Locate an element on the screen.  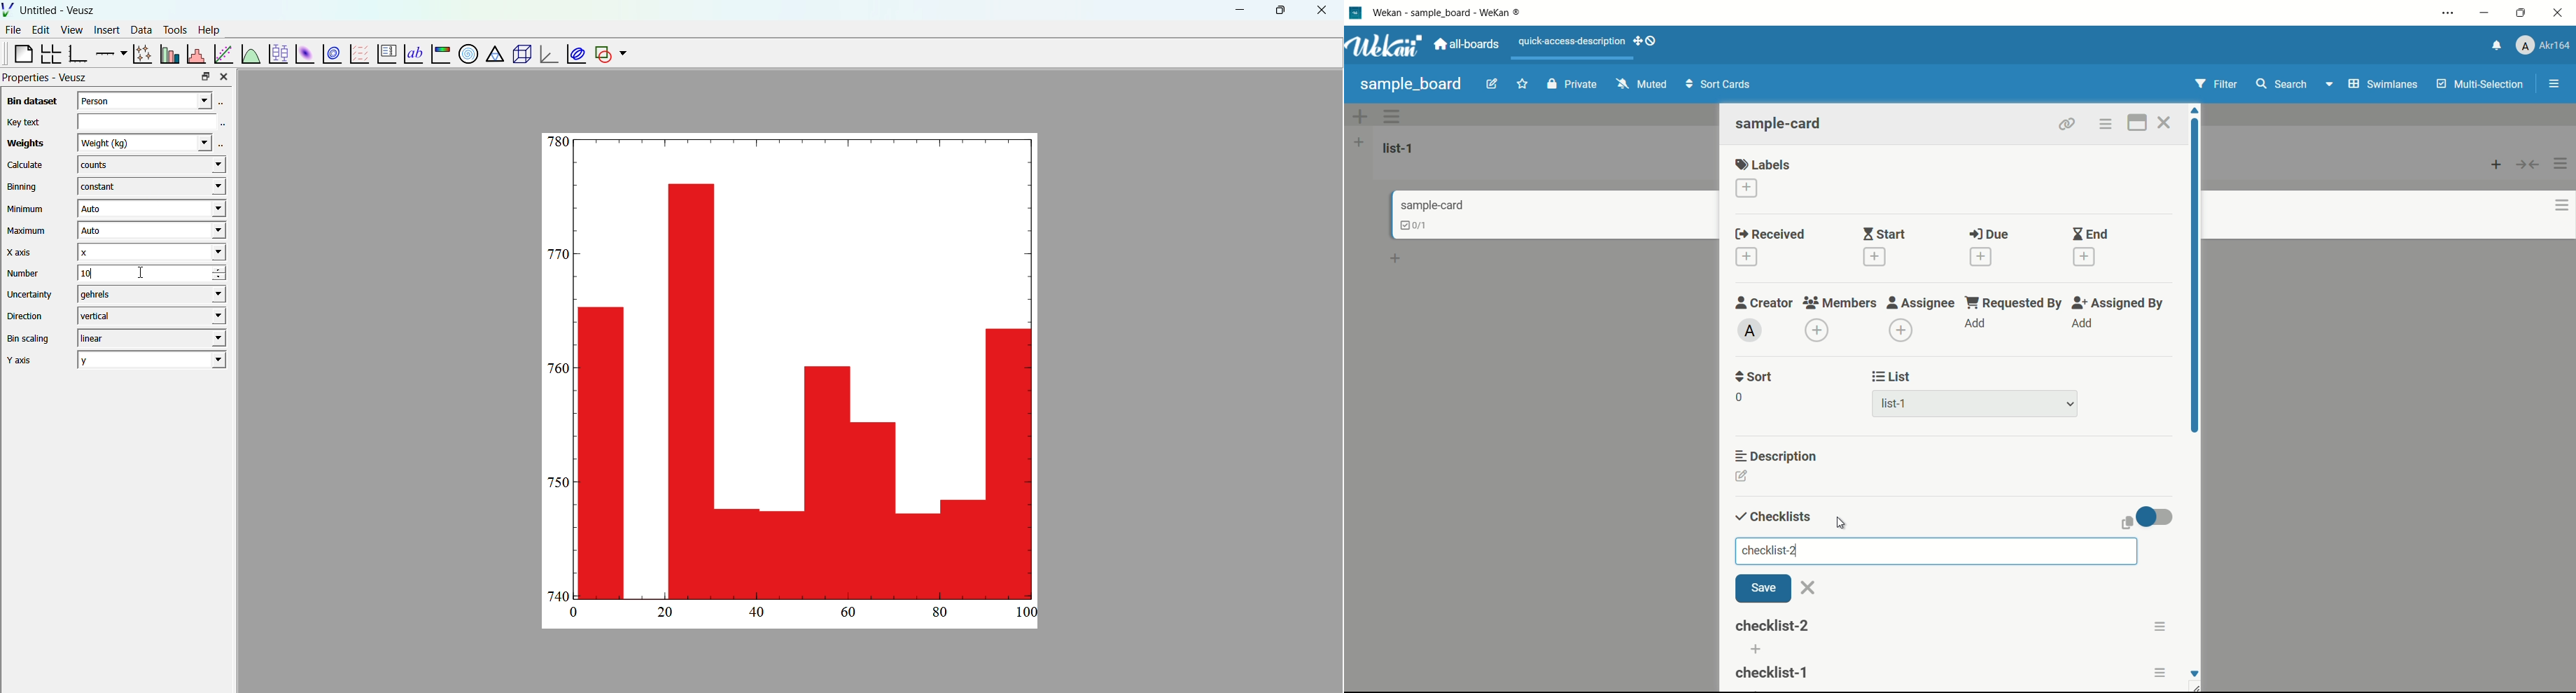
checklist actions is located at coordinates (2160, 626).